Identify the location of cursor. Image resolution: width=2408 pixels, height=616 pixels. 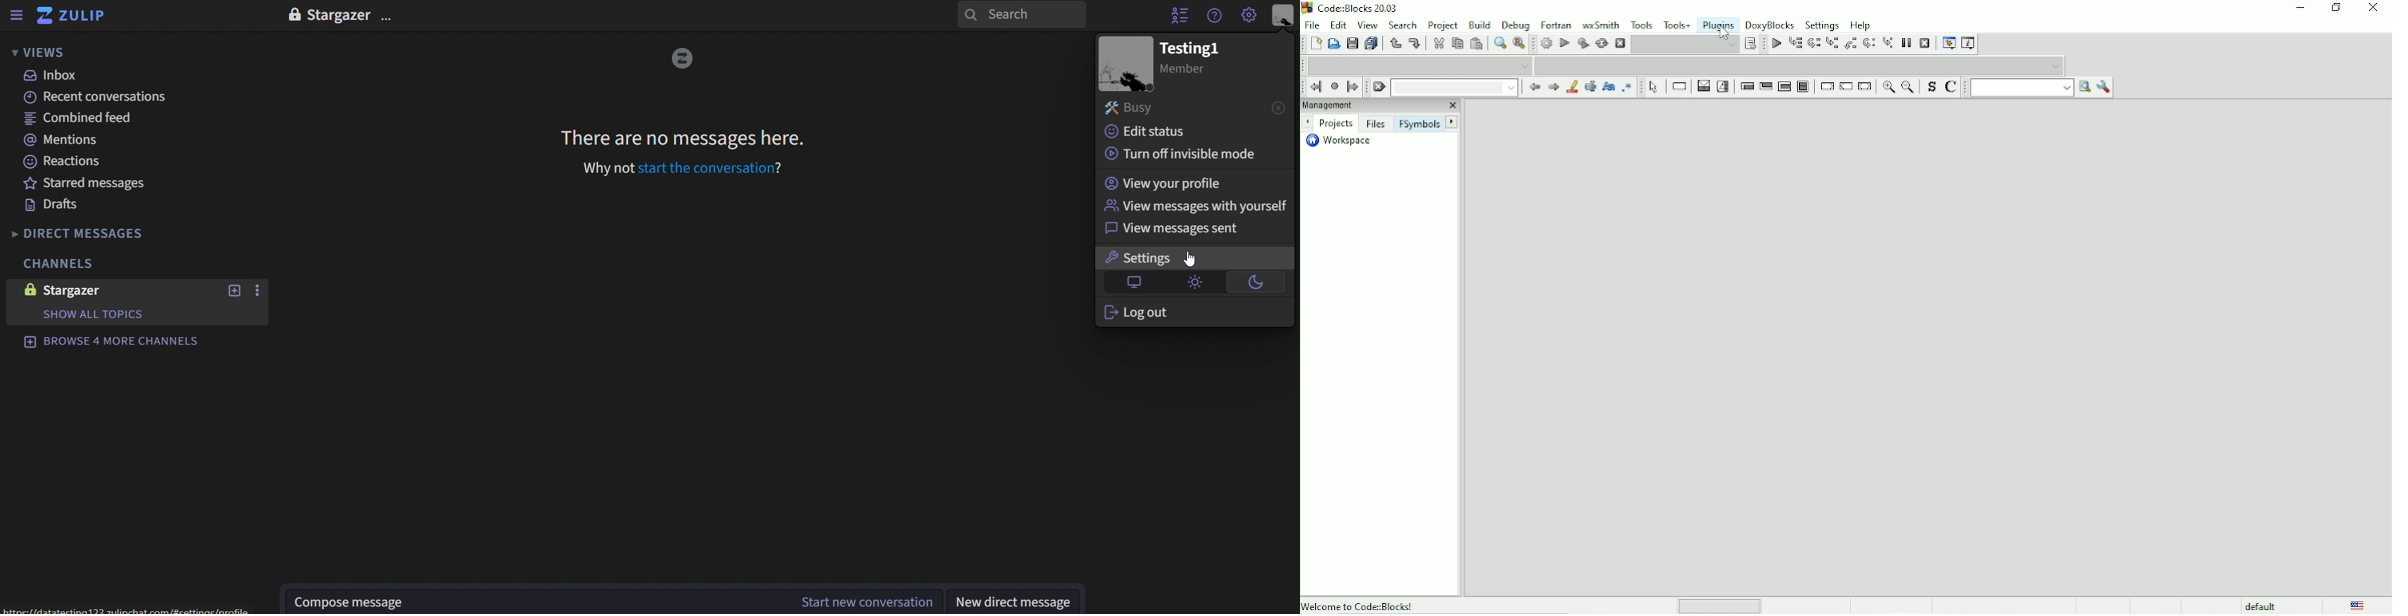
(1191, 257).